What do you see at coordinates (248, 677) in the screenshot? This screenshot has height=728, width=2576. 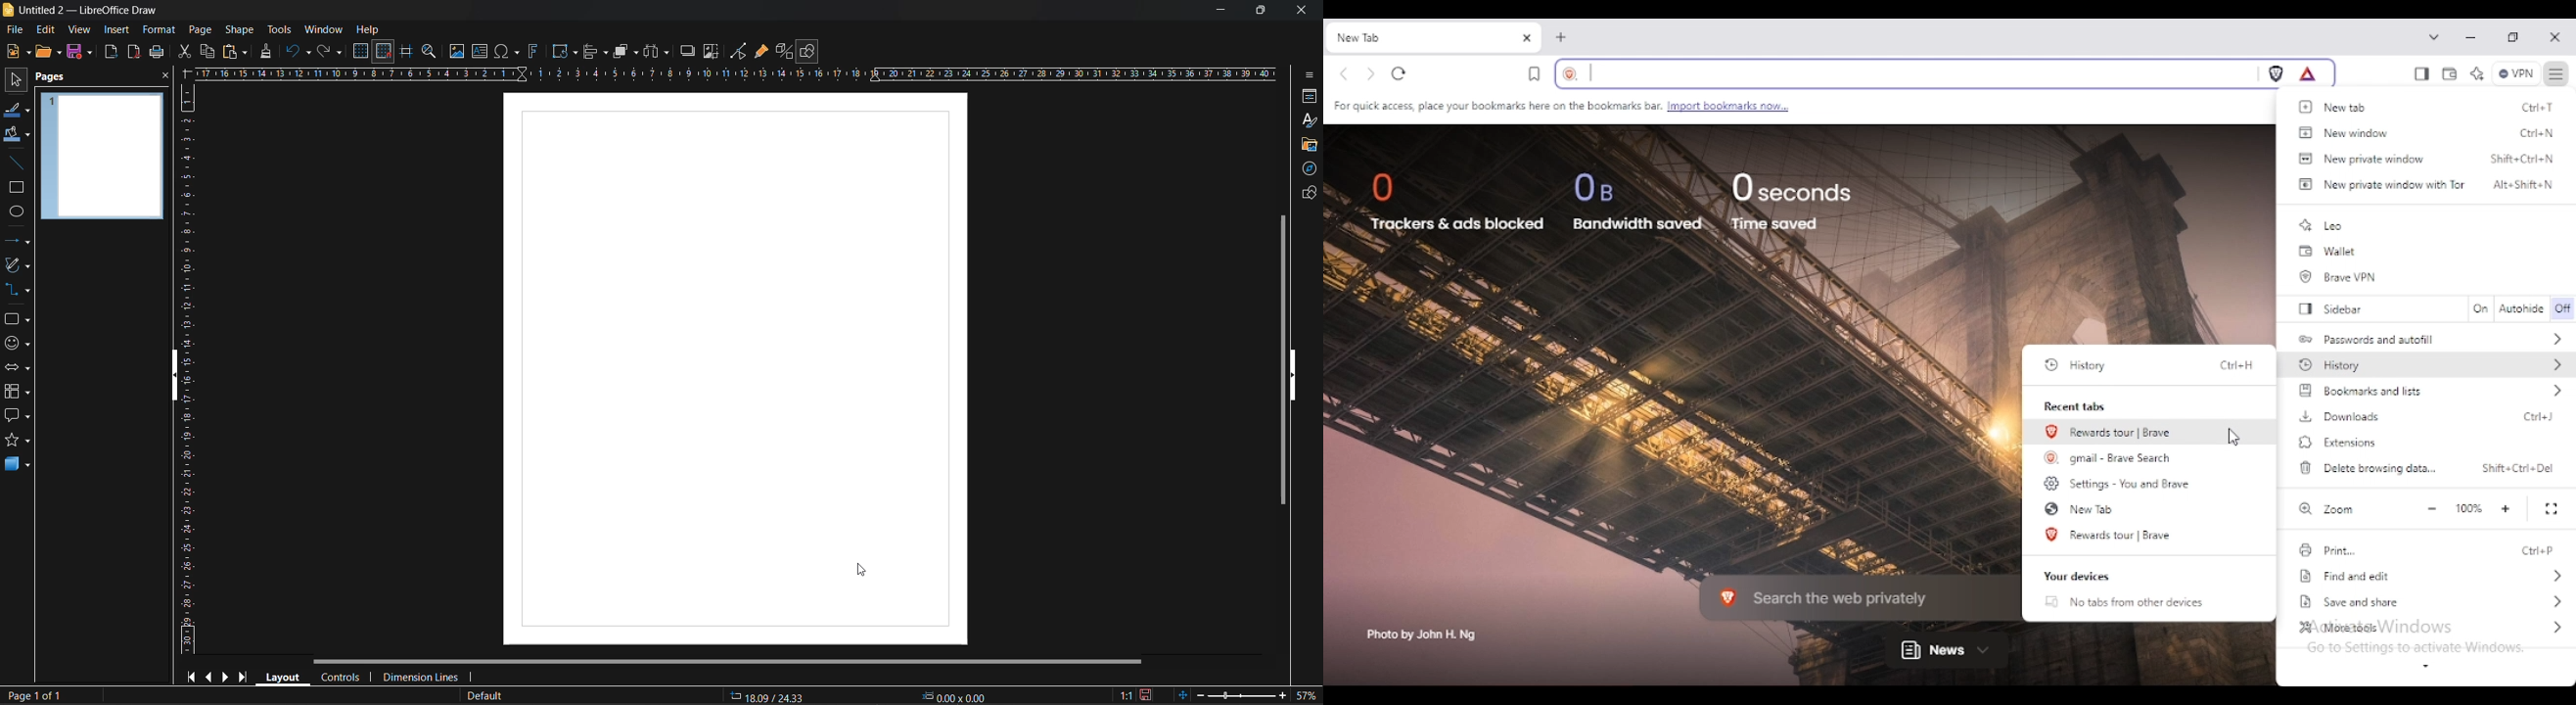 I see `last` at bounding box center [248, 677].